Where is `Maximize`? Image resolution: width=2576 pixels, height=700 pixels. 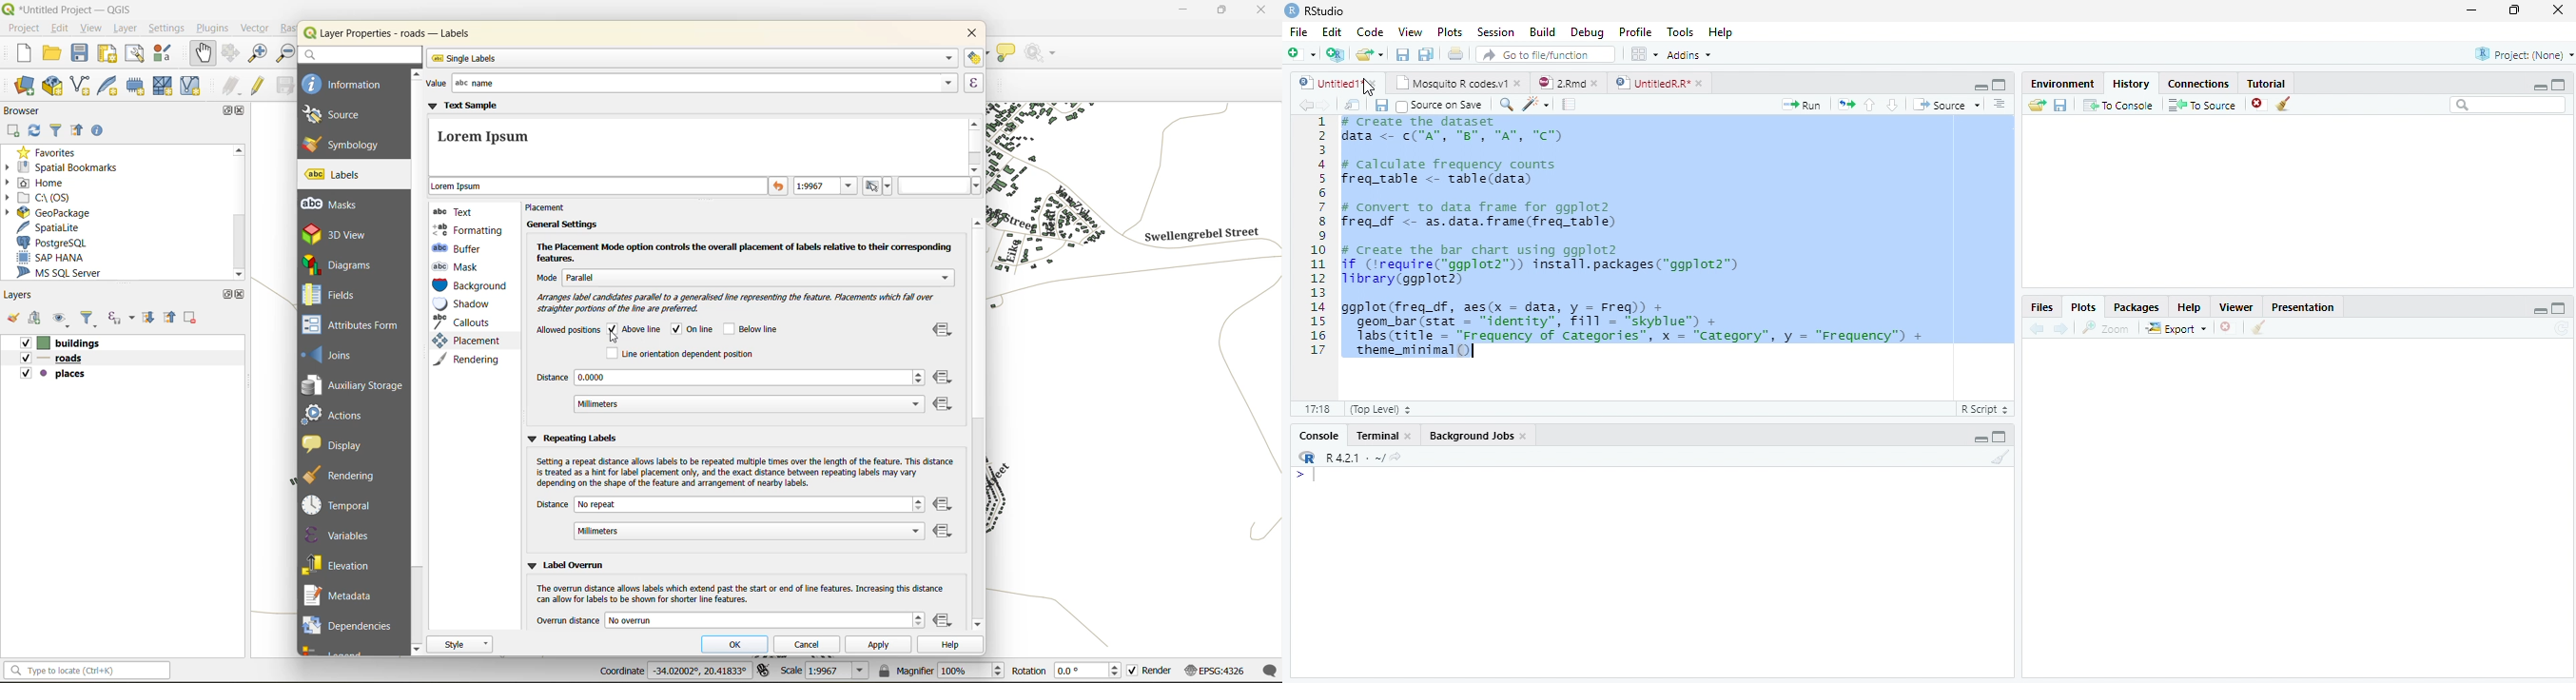 Maximize is located at coordinates (1999, 86).